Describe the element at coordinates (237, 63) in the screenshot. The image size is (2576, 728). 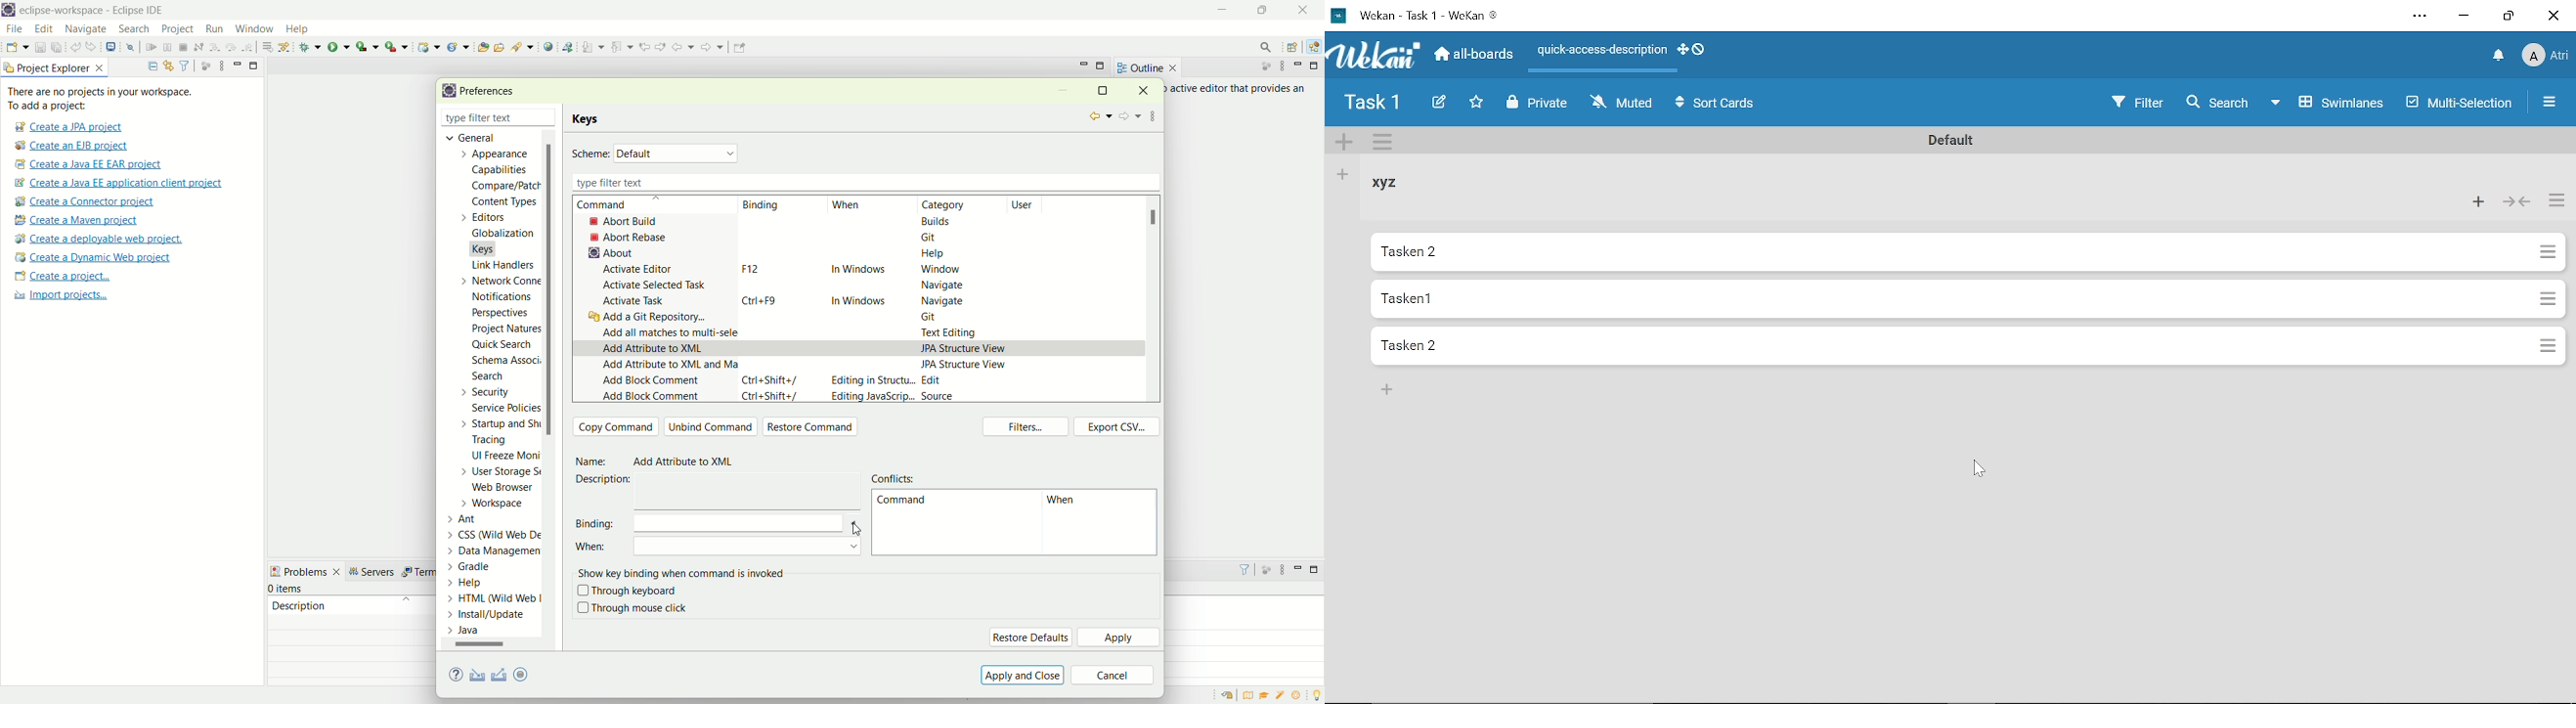
I see `minimize` at that location.